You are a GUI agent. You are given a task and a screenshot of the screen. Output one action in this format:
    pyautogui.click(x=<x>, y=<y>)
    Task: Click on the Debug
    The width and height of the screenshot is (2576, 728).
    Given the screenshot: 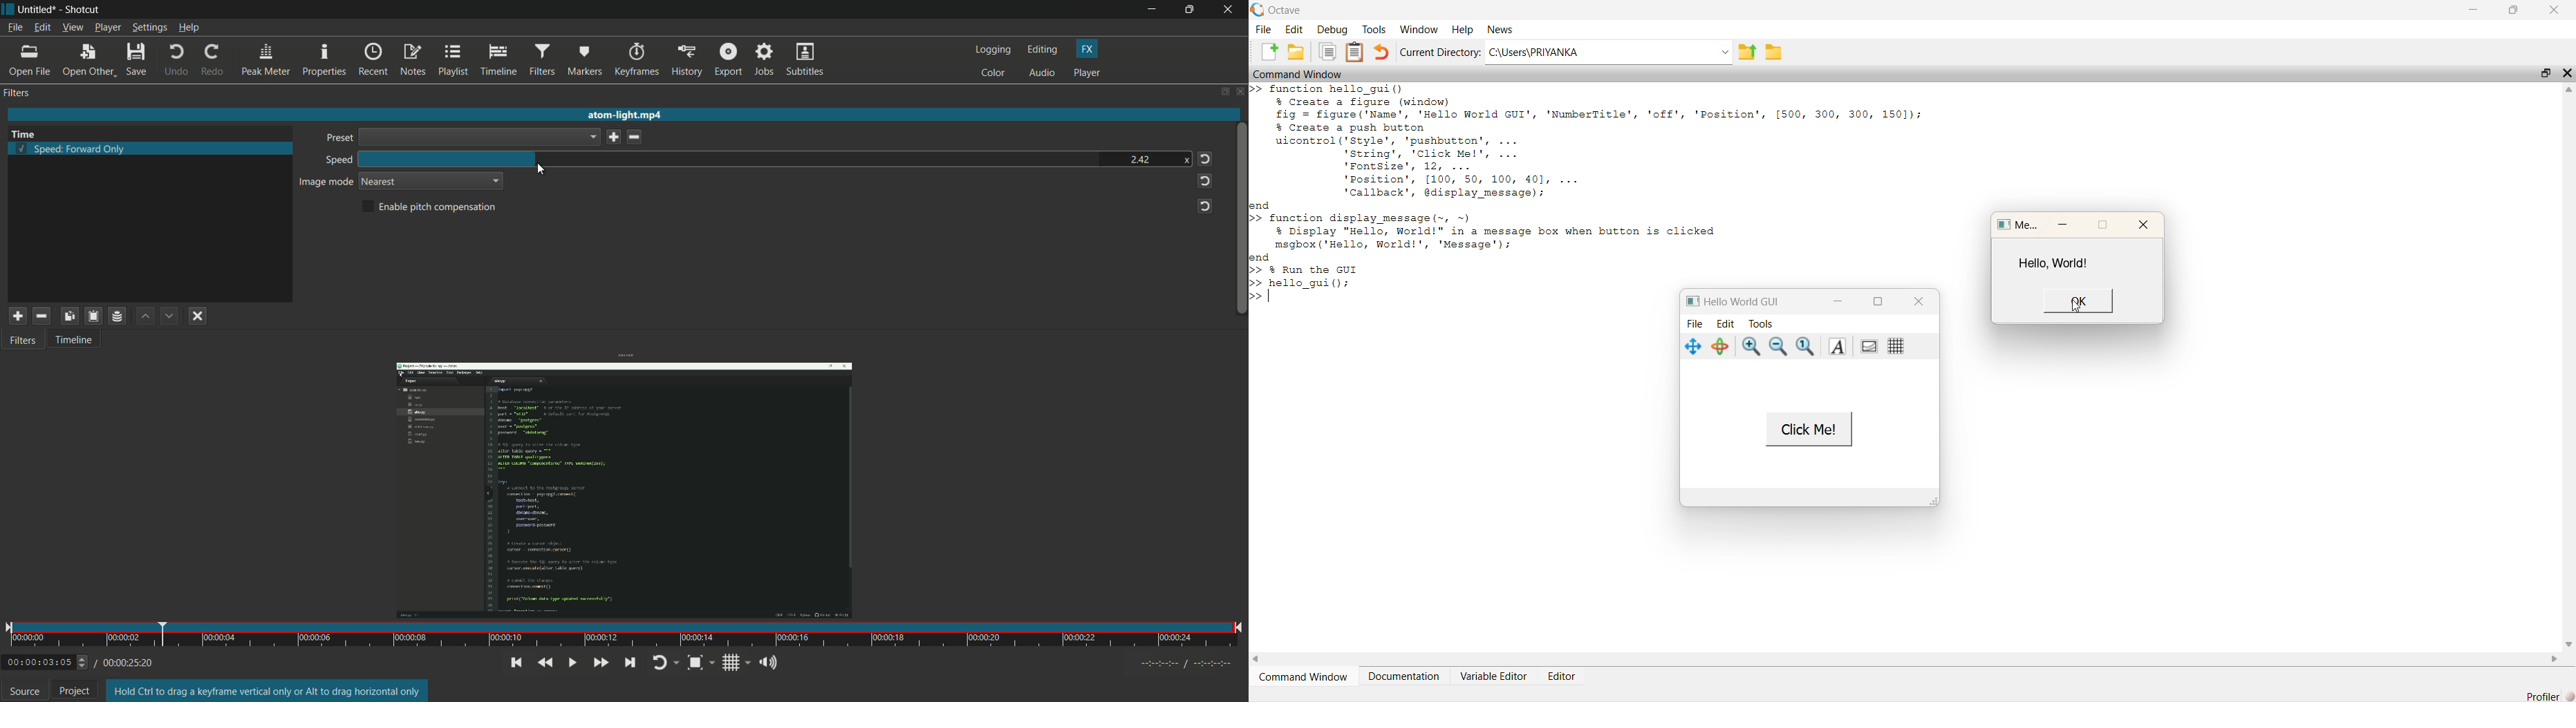 What is the action you would take?
    pyautogui.click(x=1334, y=30)
    